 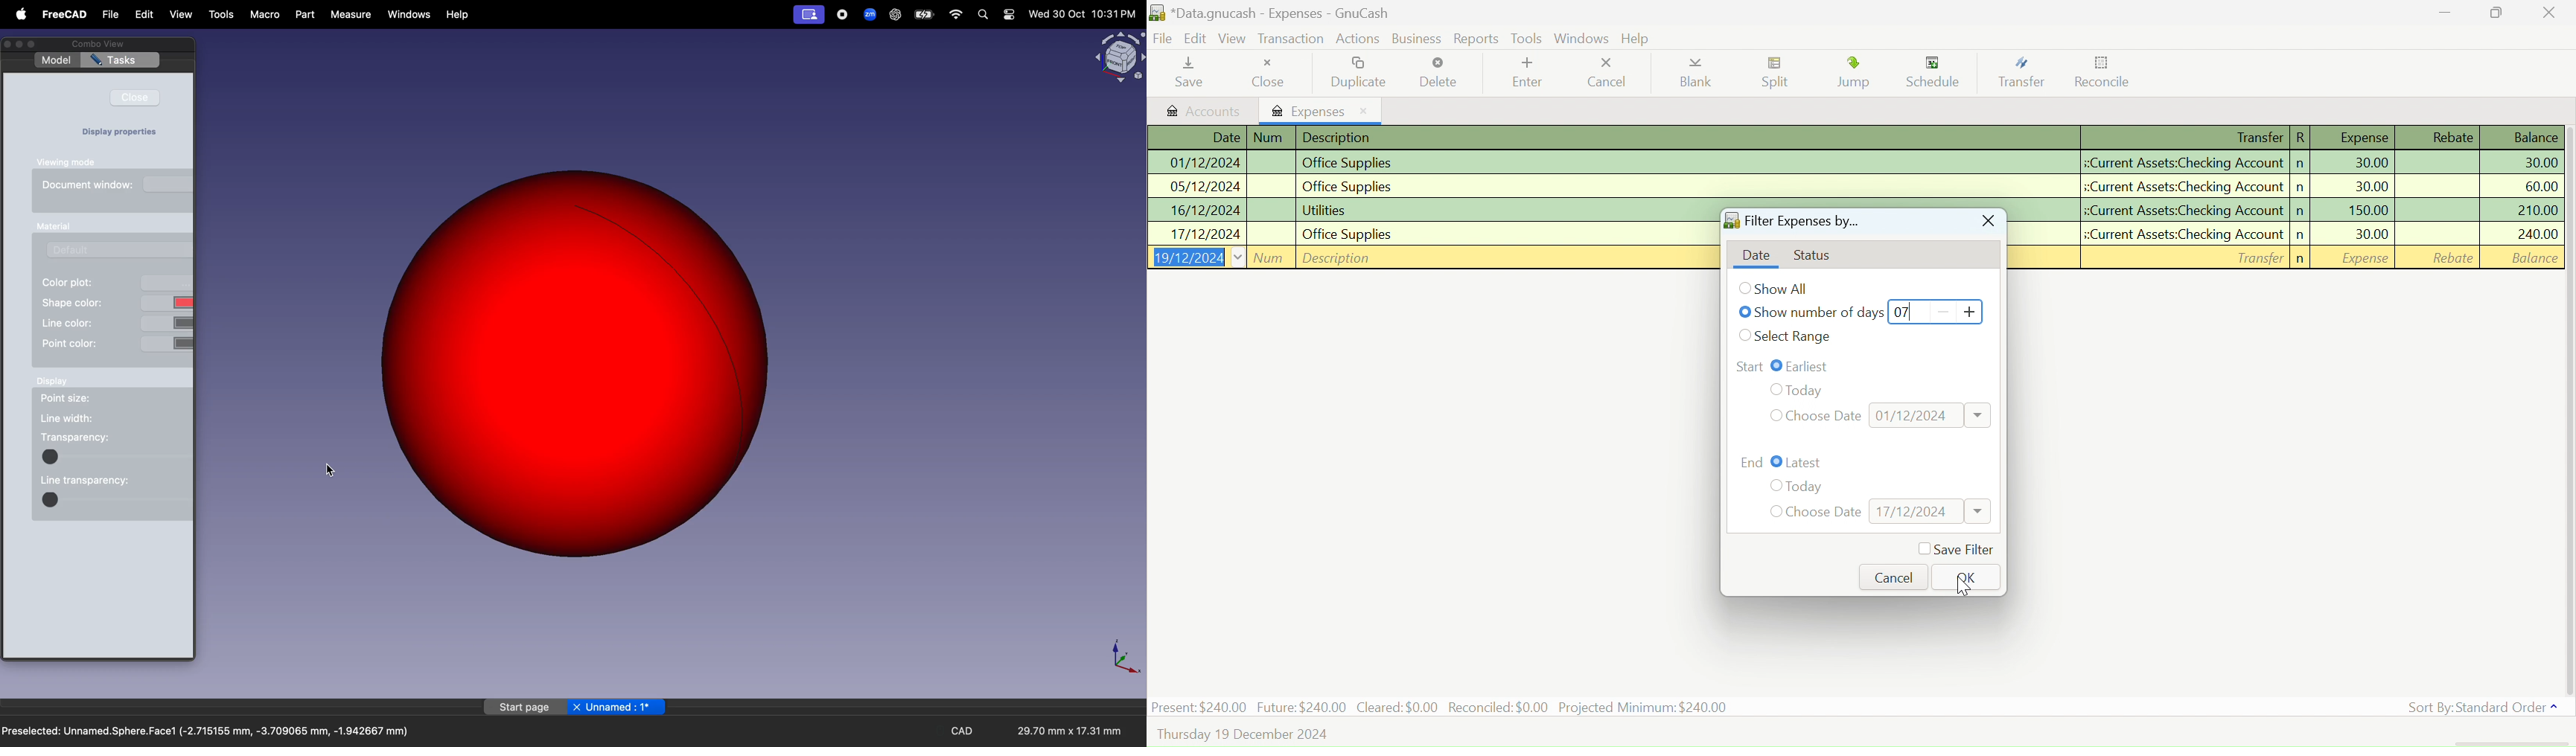 I want to click on record, so click(x=843, y=14).